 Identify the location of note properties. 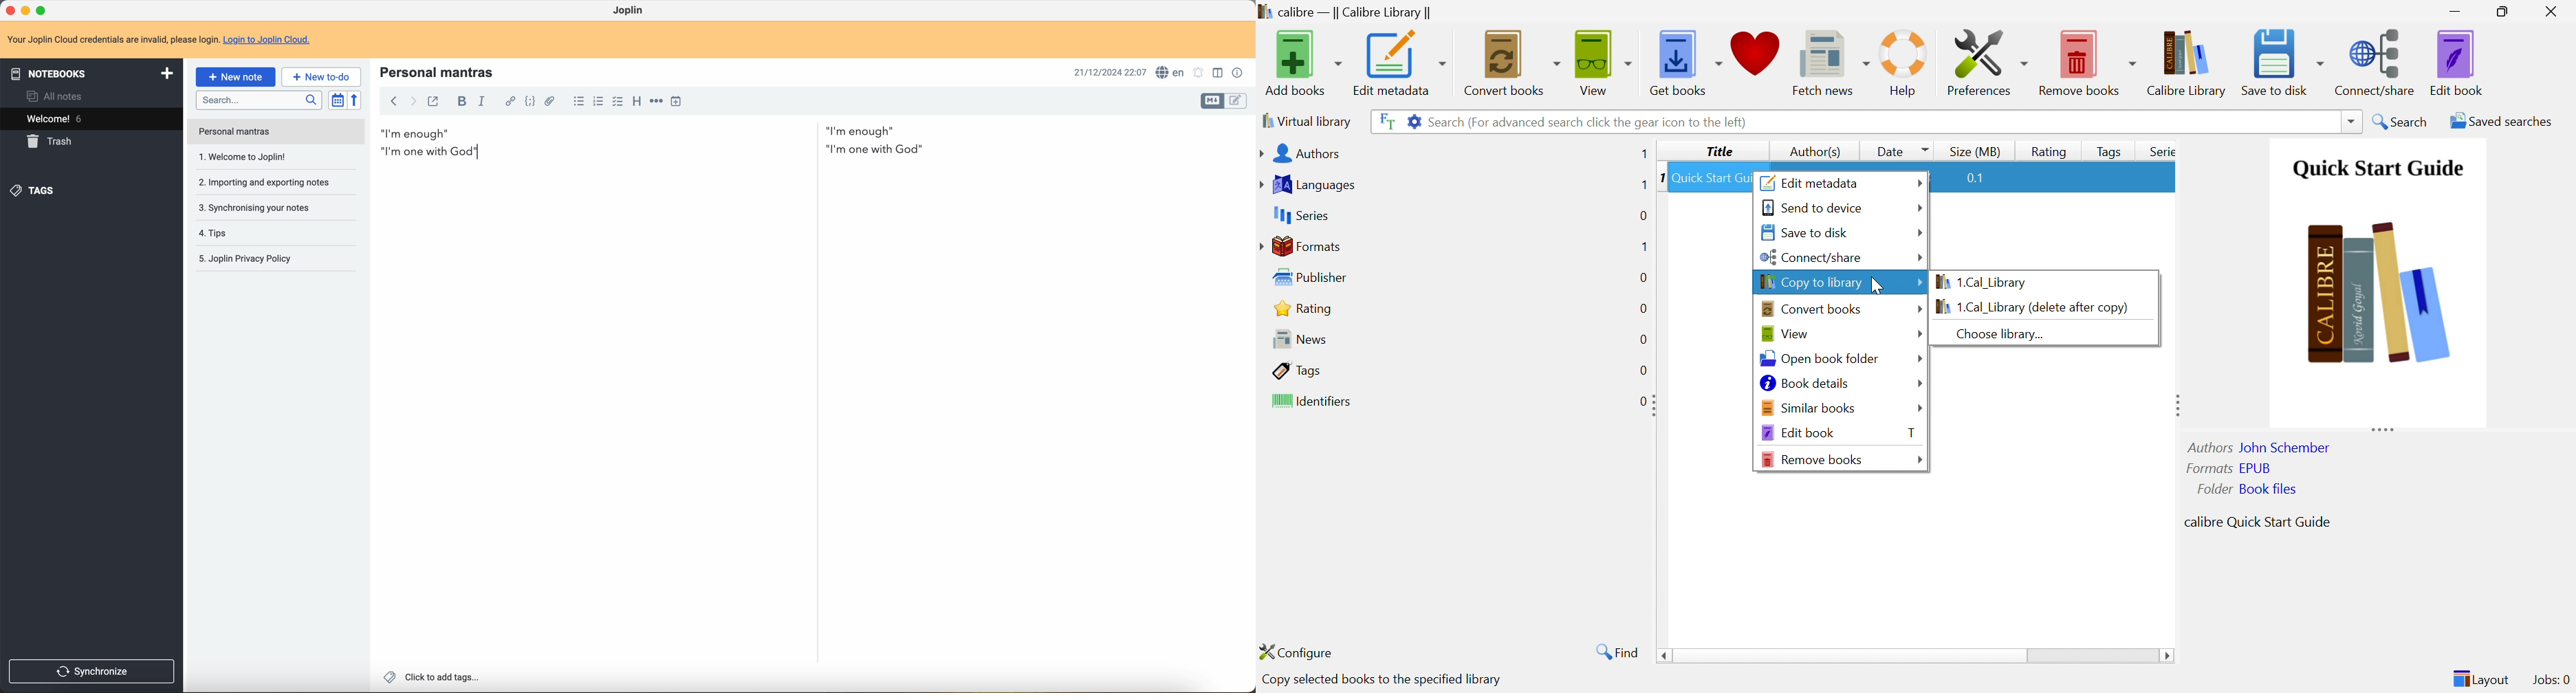
(1238, 73).